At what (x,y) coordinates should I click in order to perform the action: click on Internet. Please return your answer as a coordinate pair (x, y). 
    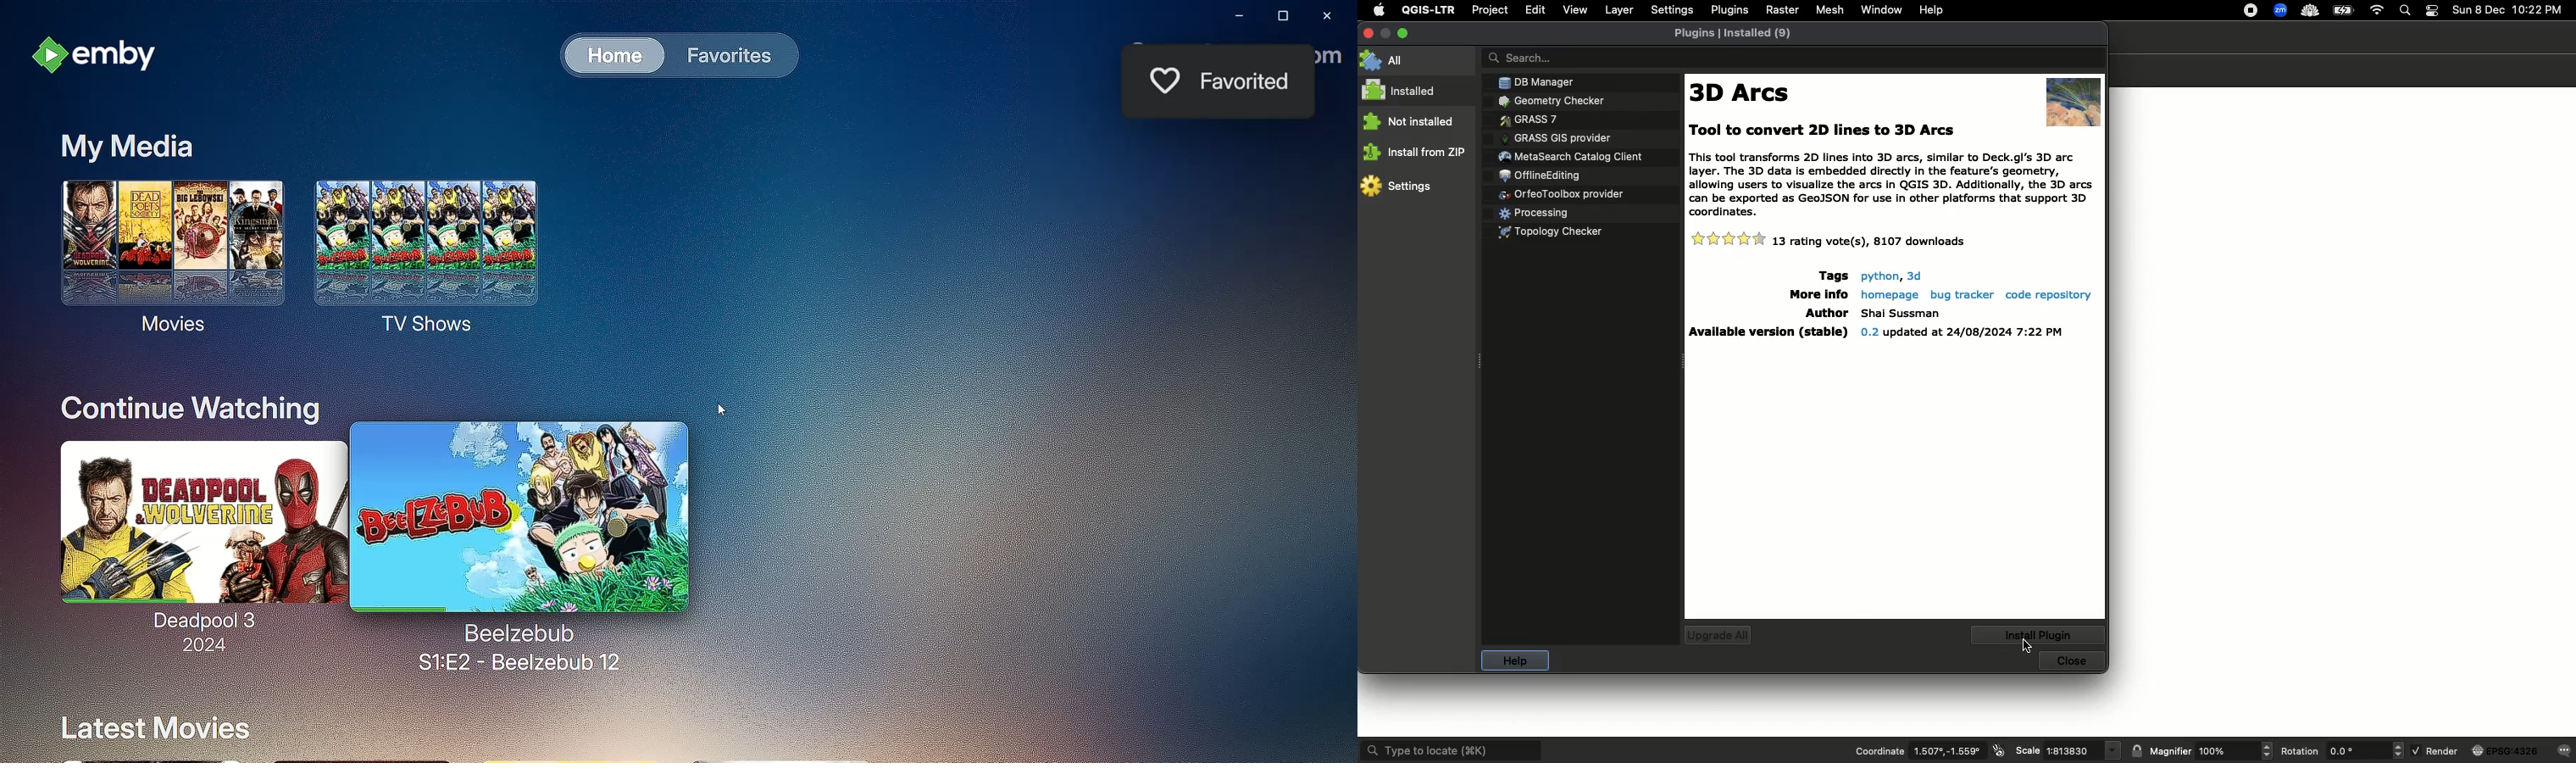
    Looking at the image, I should click on (2376, 9).